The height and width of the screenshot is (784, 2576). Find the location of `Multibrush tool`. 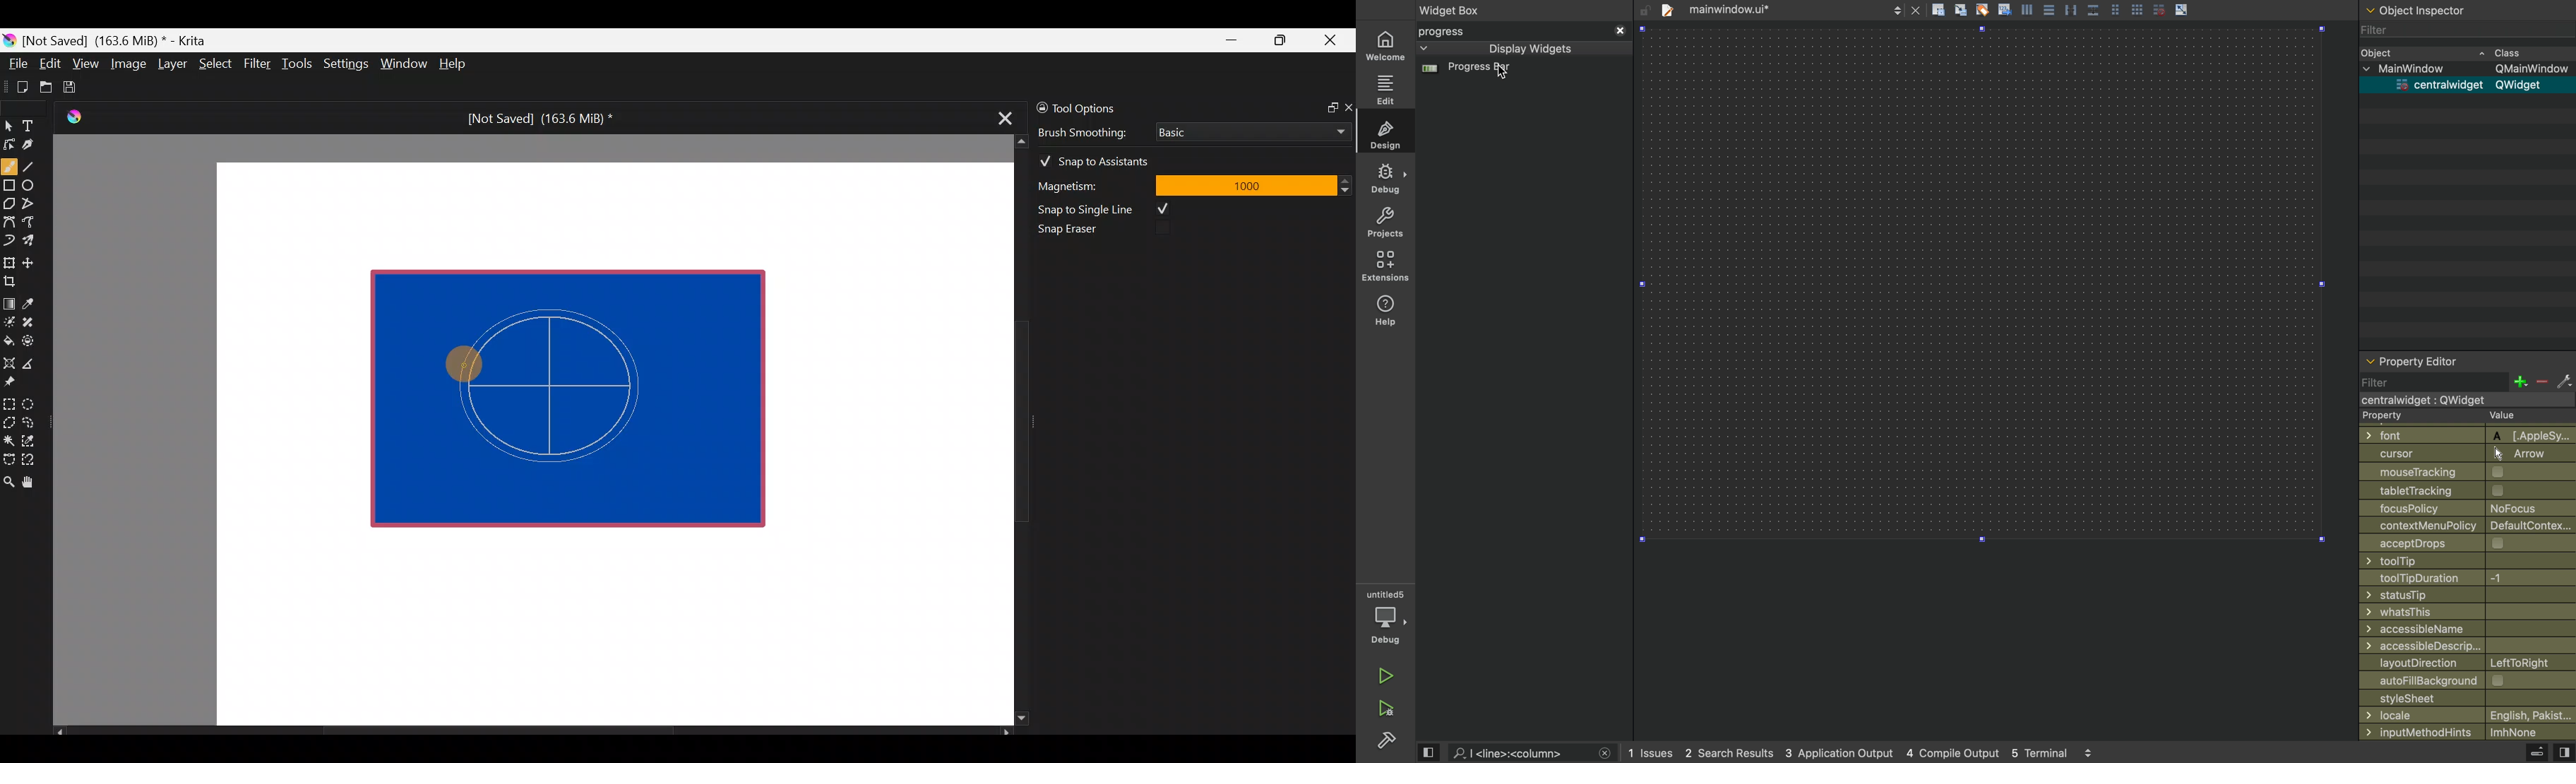

Multibrush tool is located at coordinates (34, 239).